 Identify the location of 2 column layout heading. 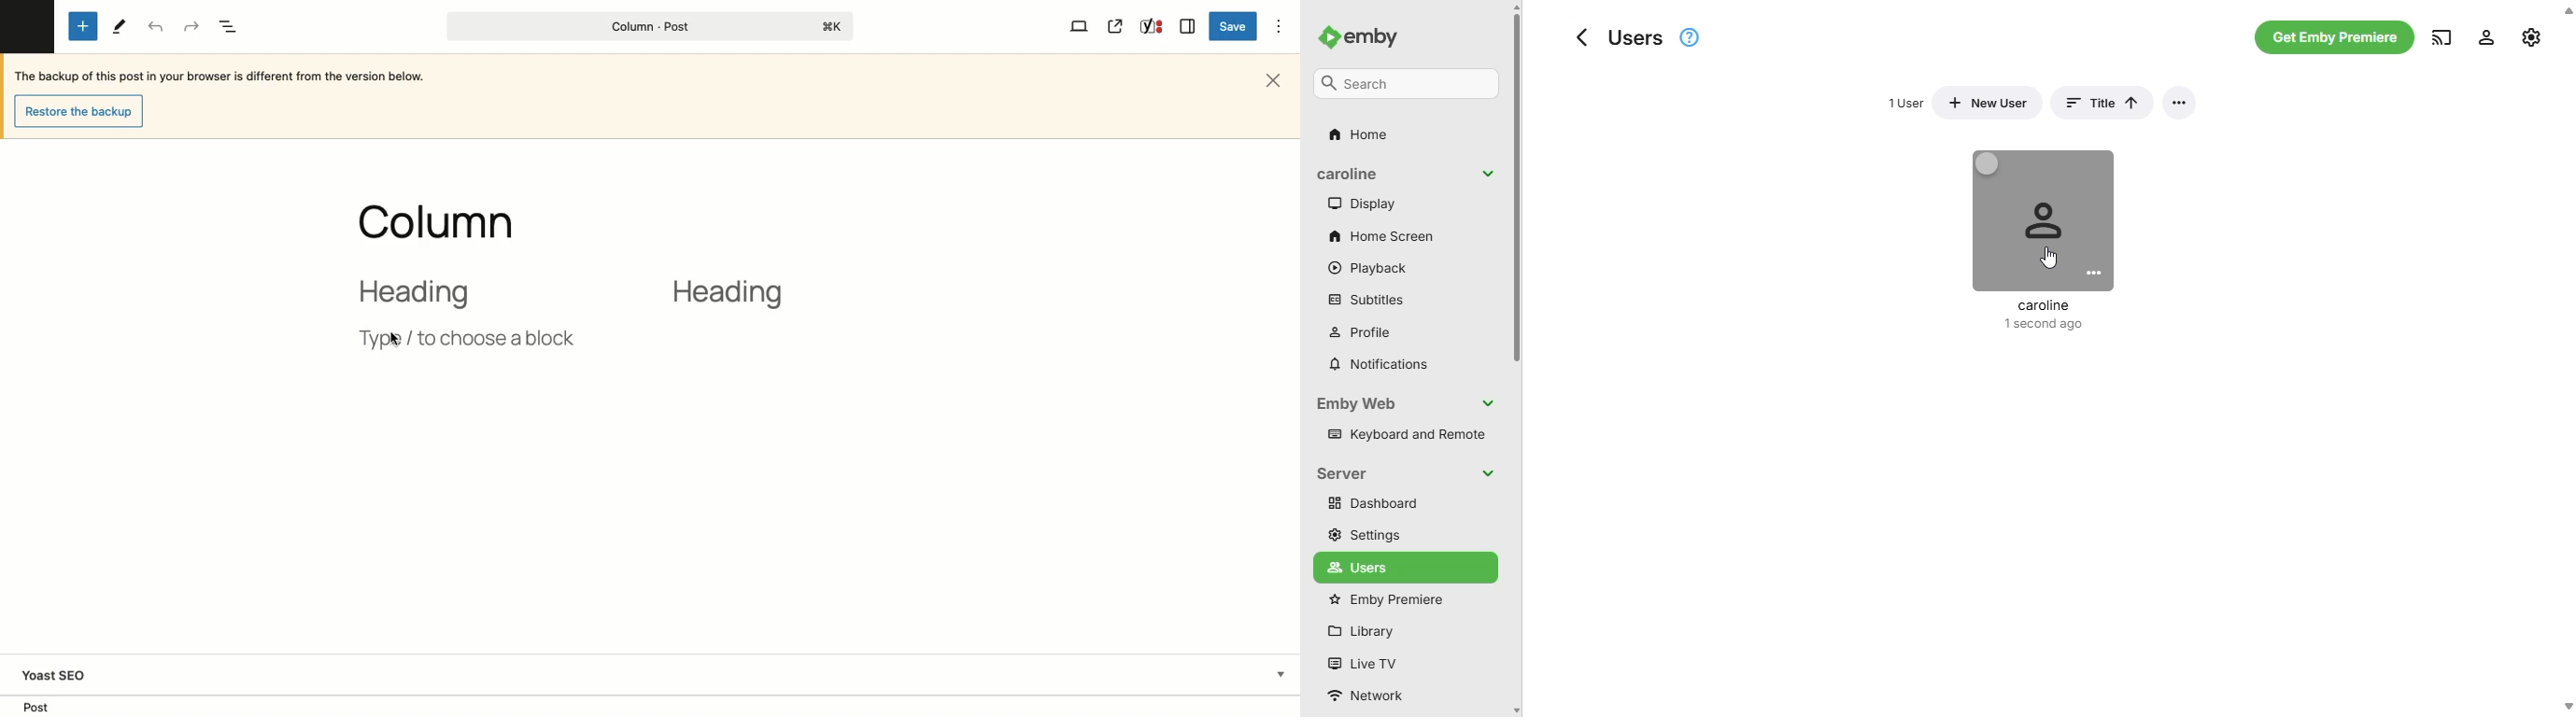
(576, 292).